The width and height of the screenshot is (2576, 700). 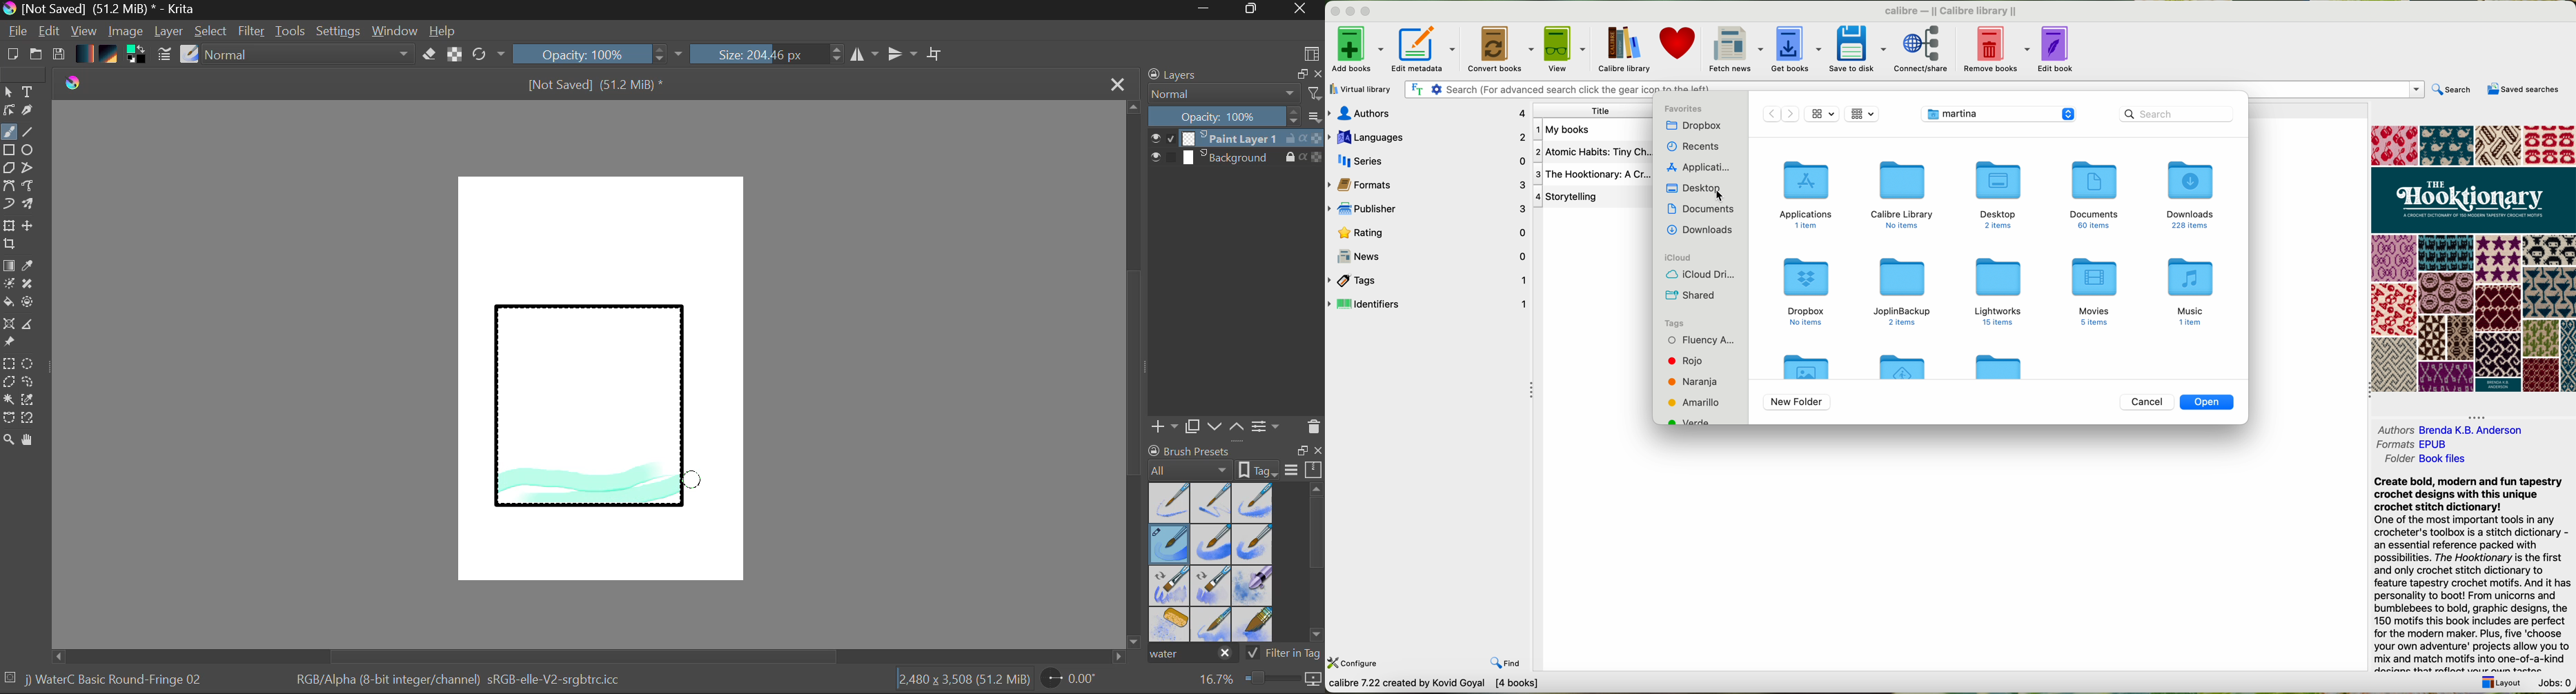 What do you see at coordinates (1566, 49) in the screenshot?
I see `view` at bounding box center [1566, 49].